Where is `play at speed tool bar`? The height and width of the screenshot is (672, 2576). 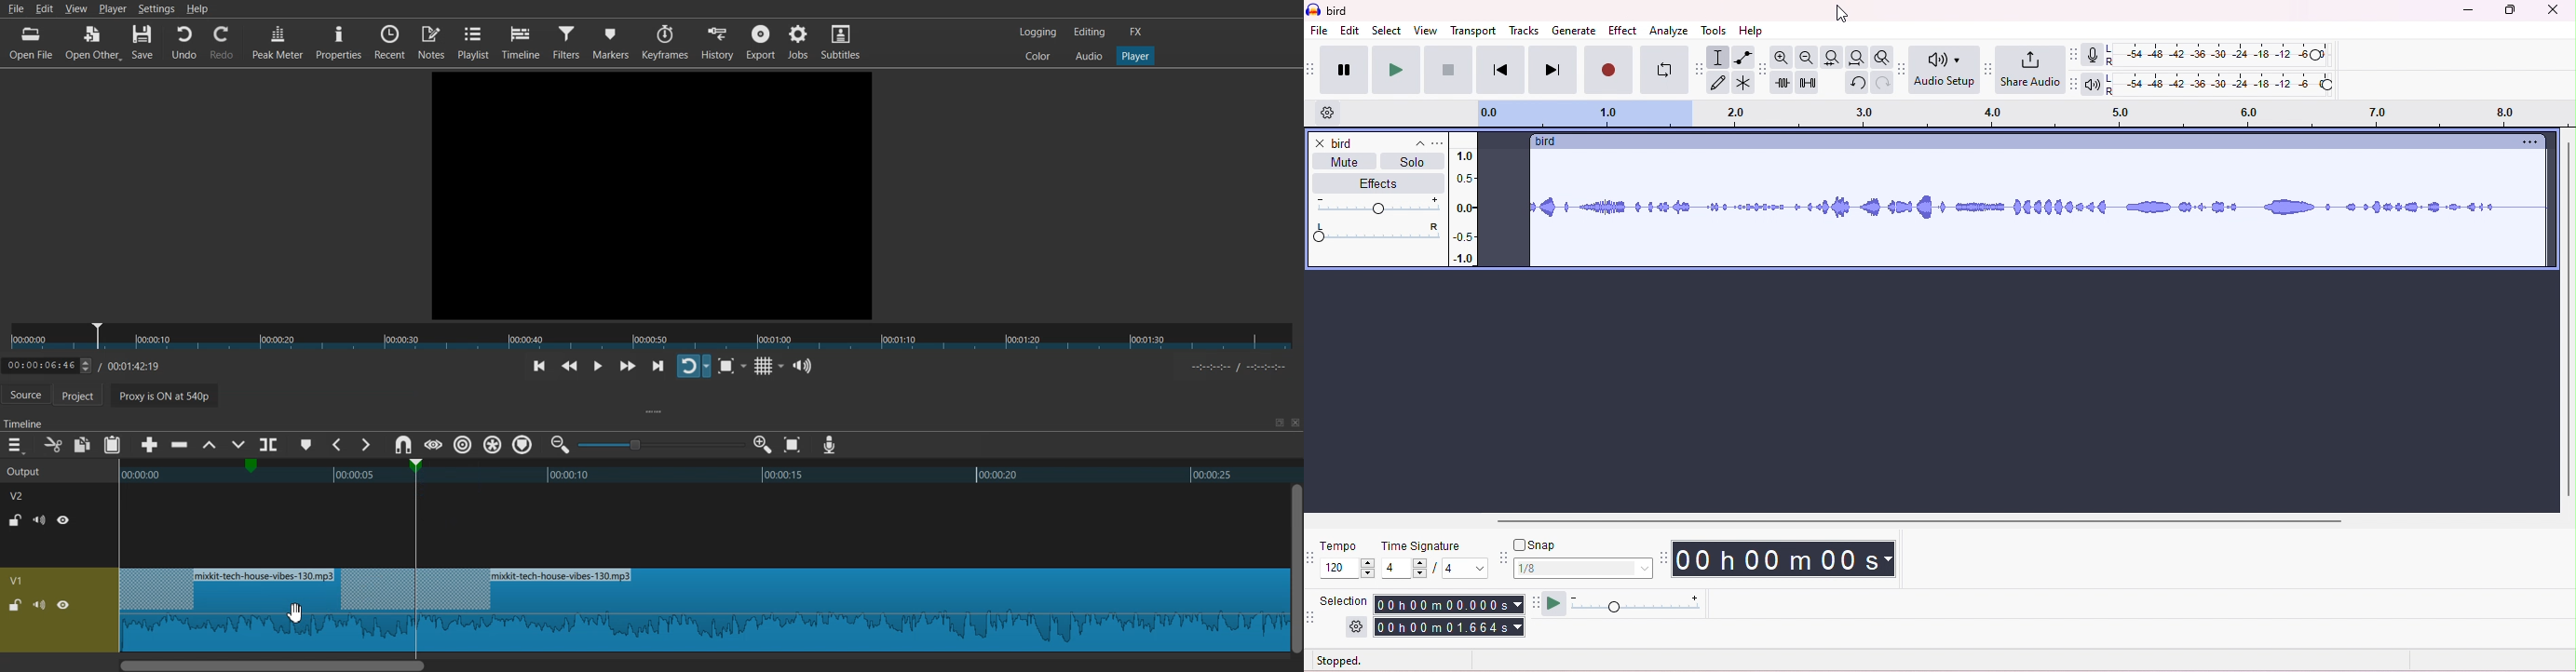
play at speed tool bar is located at coordinates (1533, 601).